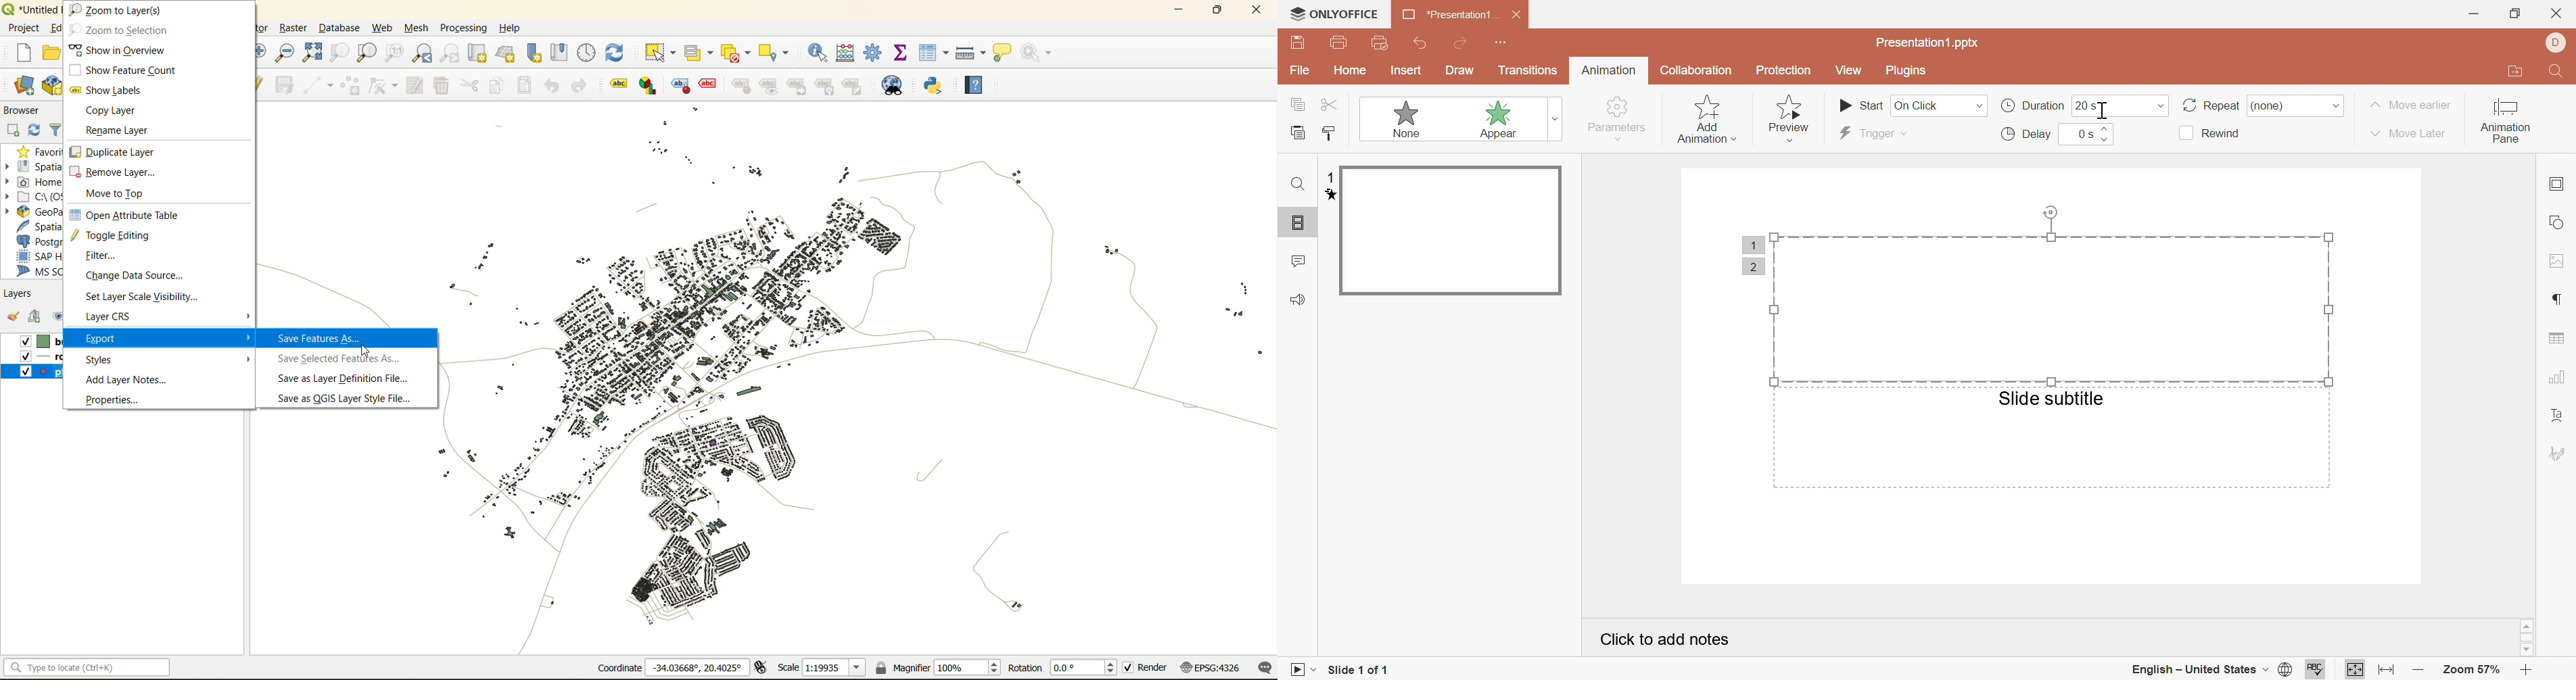 The width and height of the screenshot is (2576, 700). Describe the element at coordinates (1300, 183) in the screenshot. I see `find` at that location.